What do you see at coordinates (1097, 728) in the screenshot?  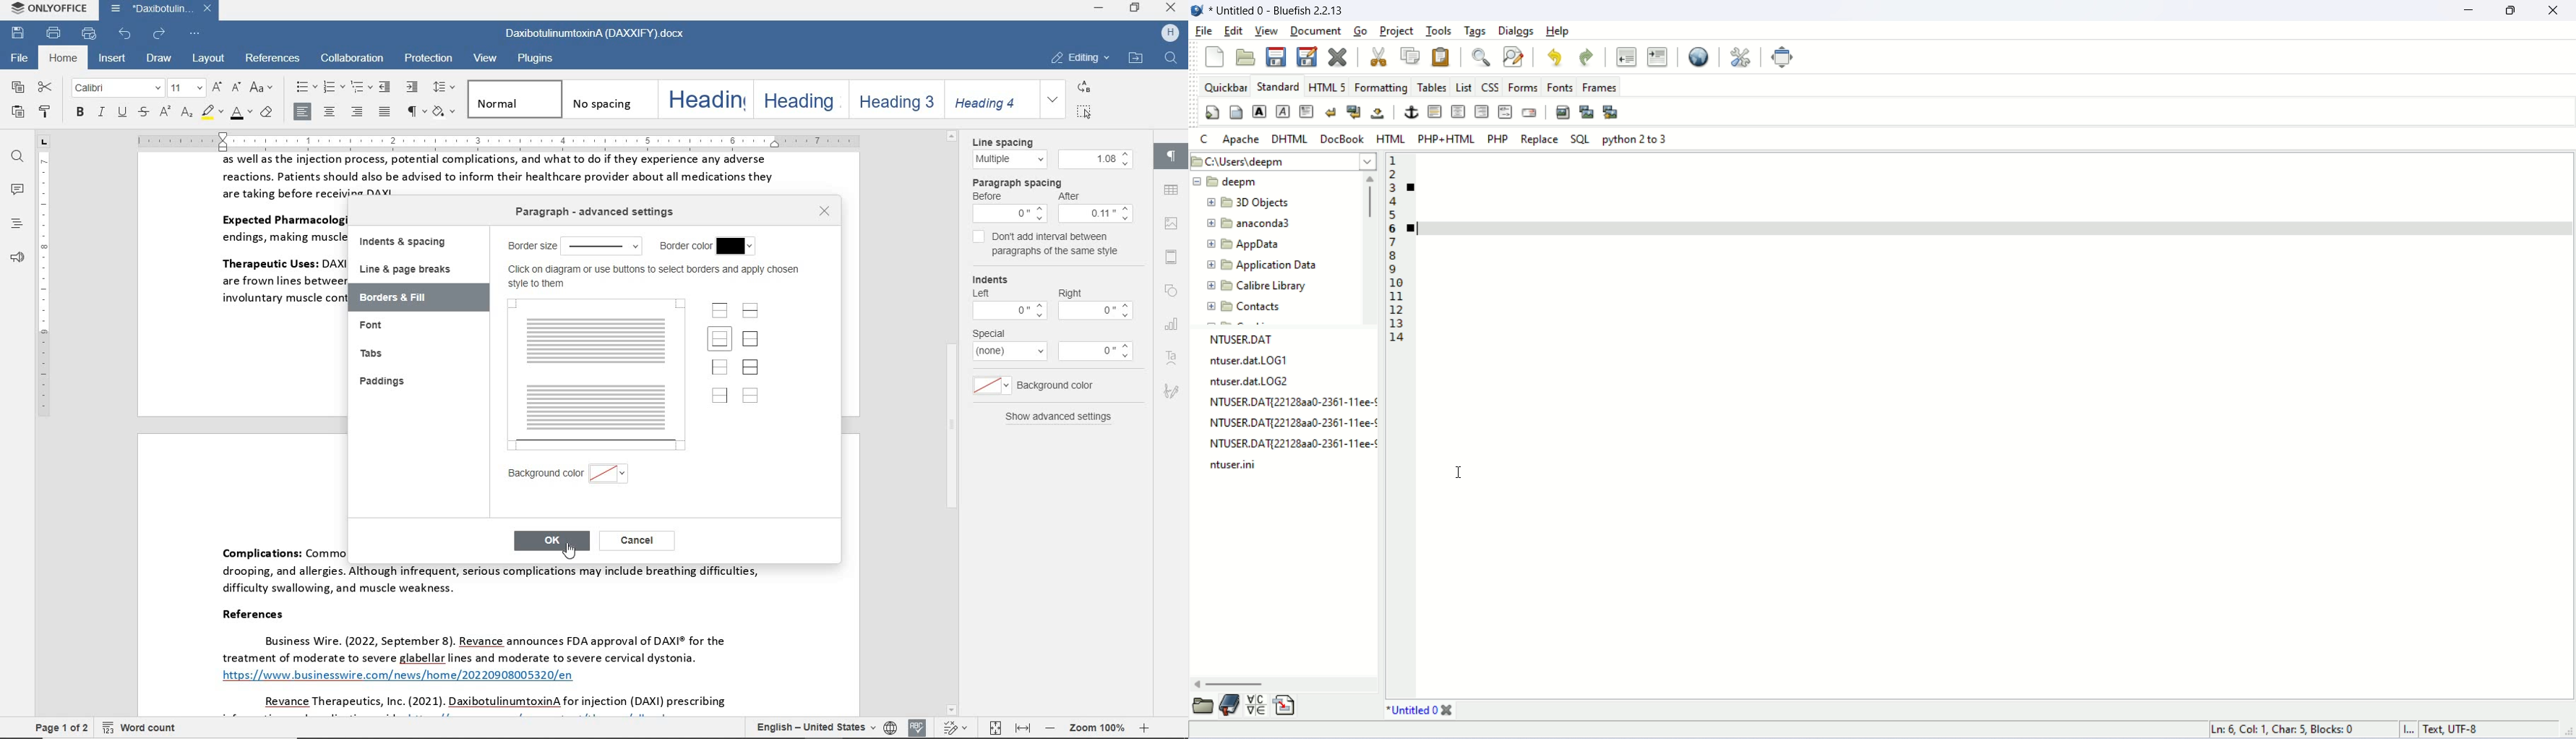 I see `zoom out or zoom in` at bounding box center [1097, 728].